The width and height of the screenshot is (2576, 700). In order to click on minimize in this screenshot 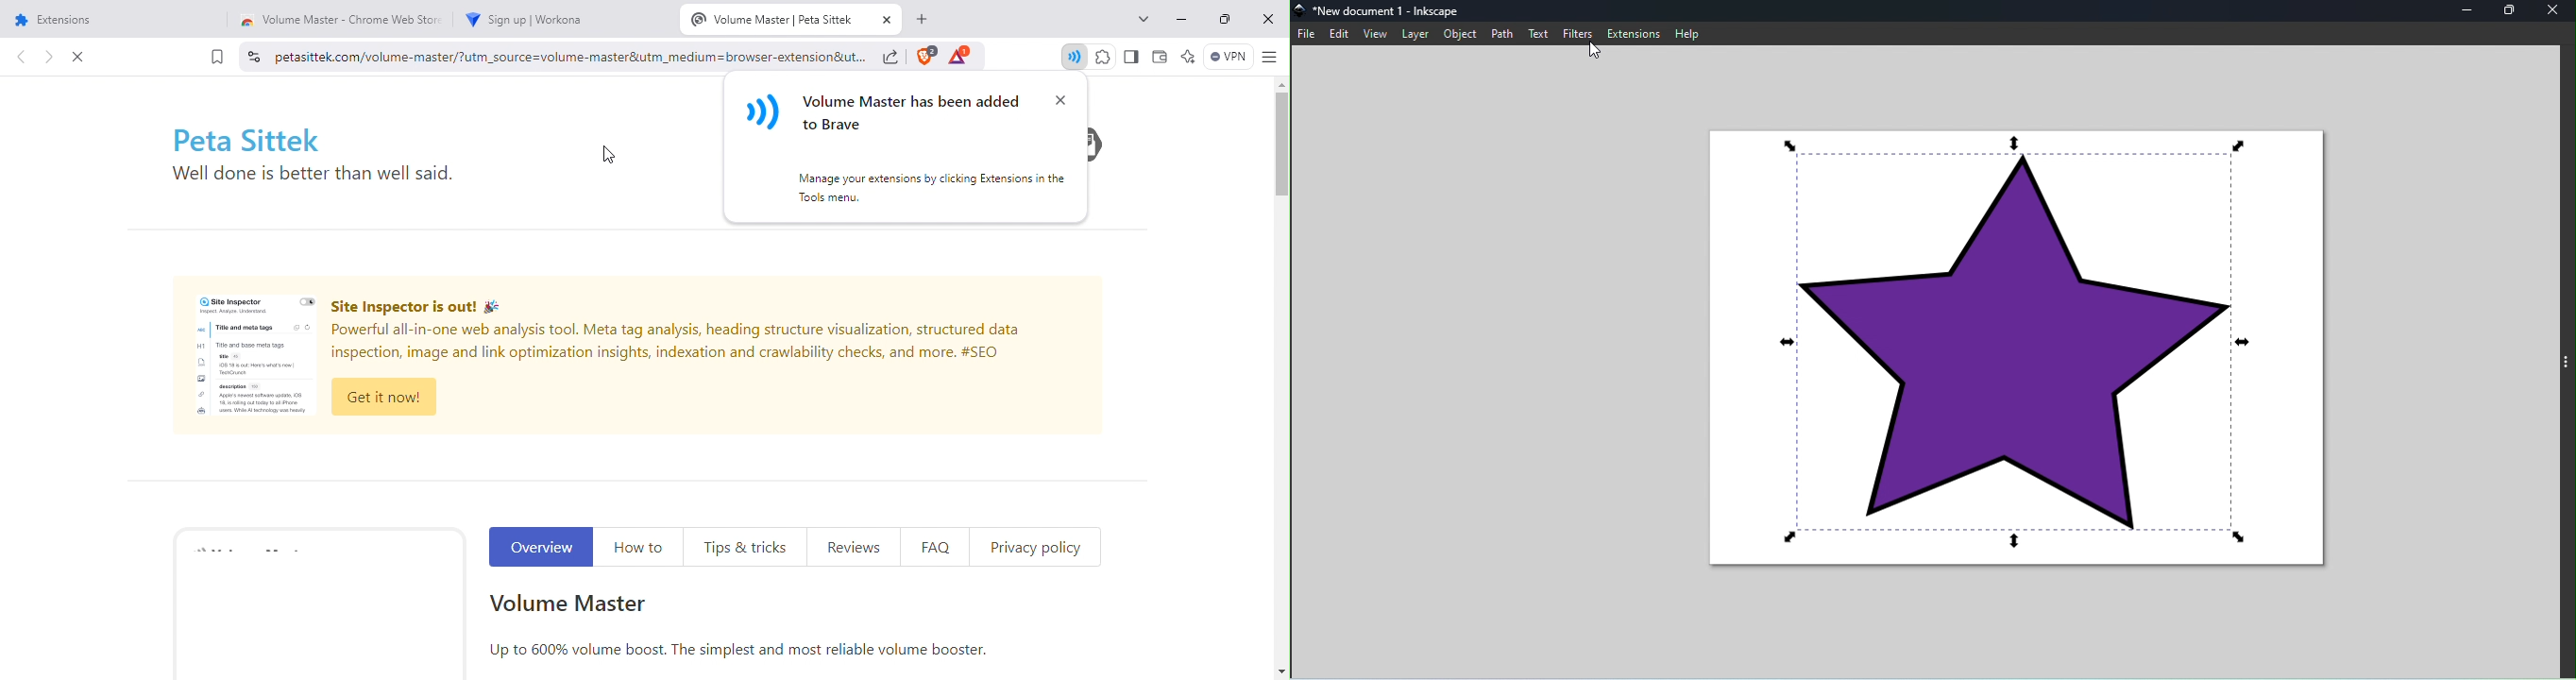, I will do `click(1184, 20)`.